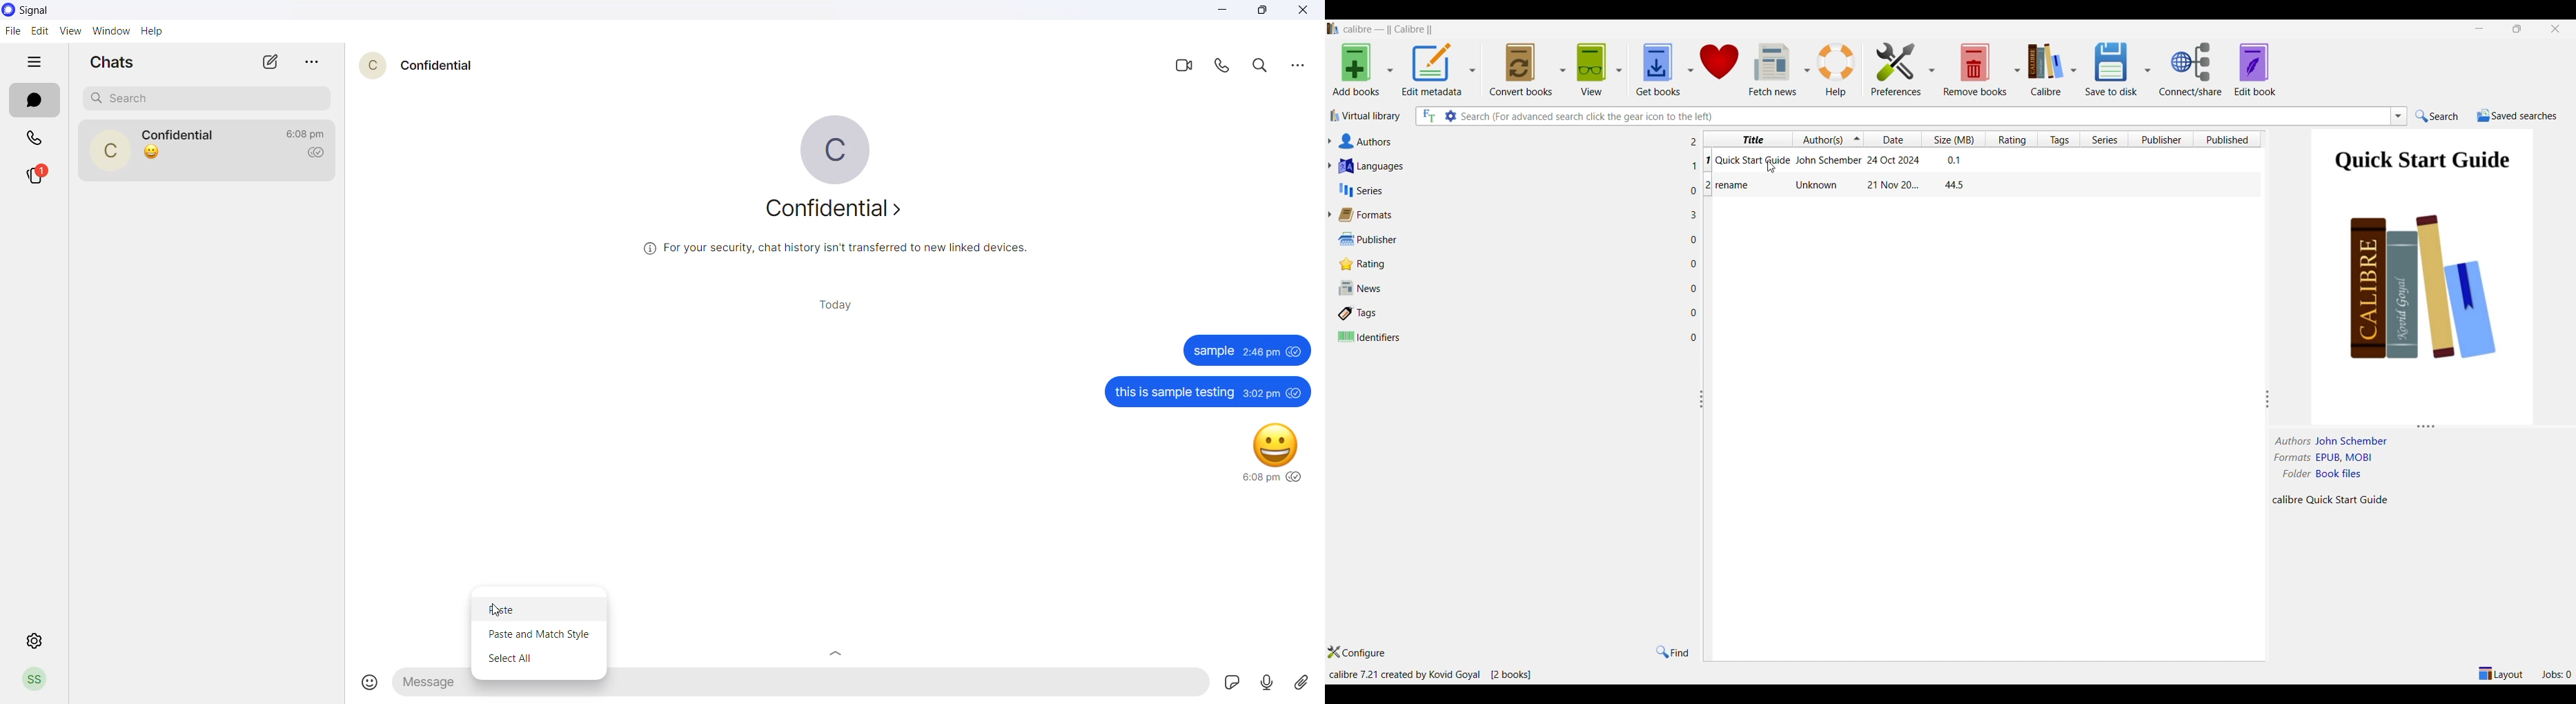 This screenshot has height=728, width=2576. What do you see at coordinates (1329, 141) in the screenshot?
I see `Expand authors` at bounding box center [1329, 141].